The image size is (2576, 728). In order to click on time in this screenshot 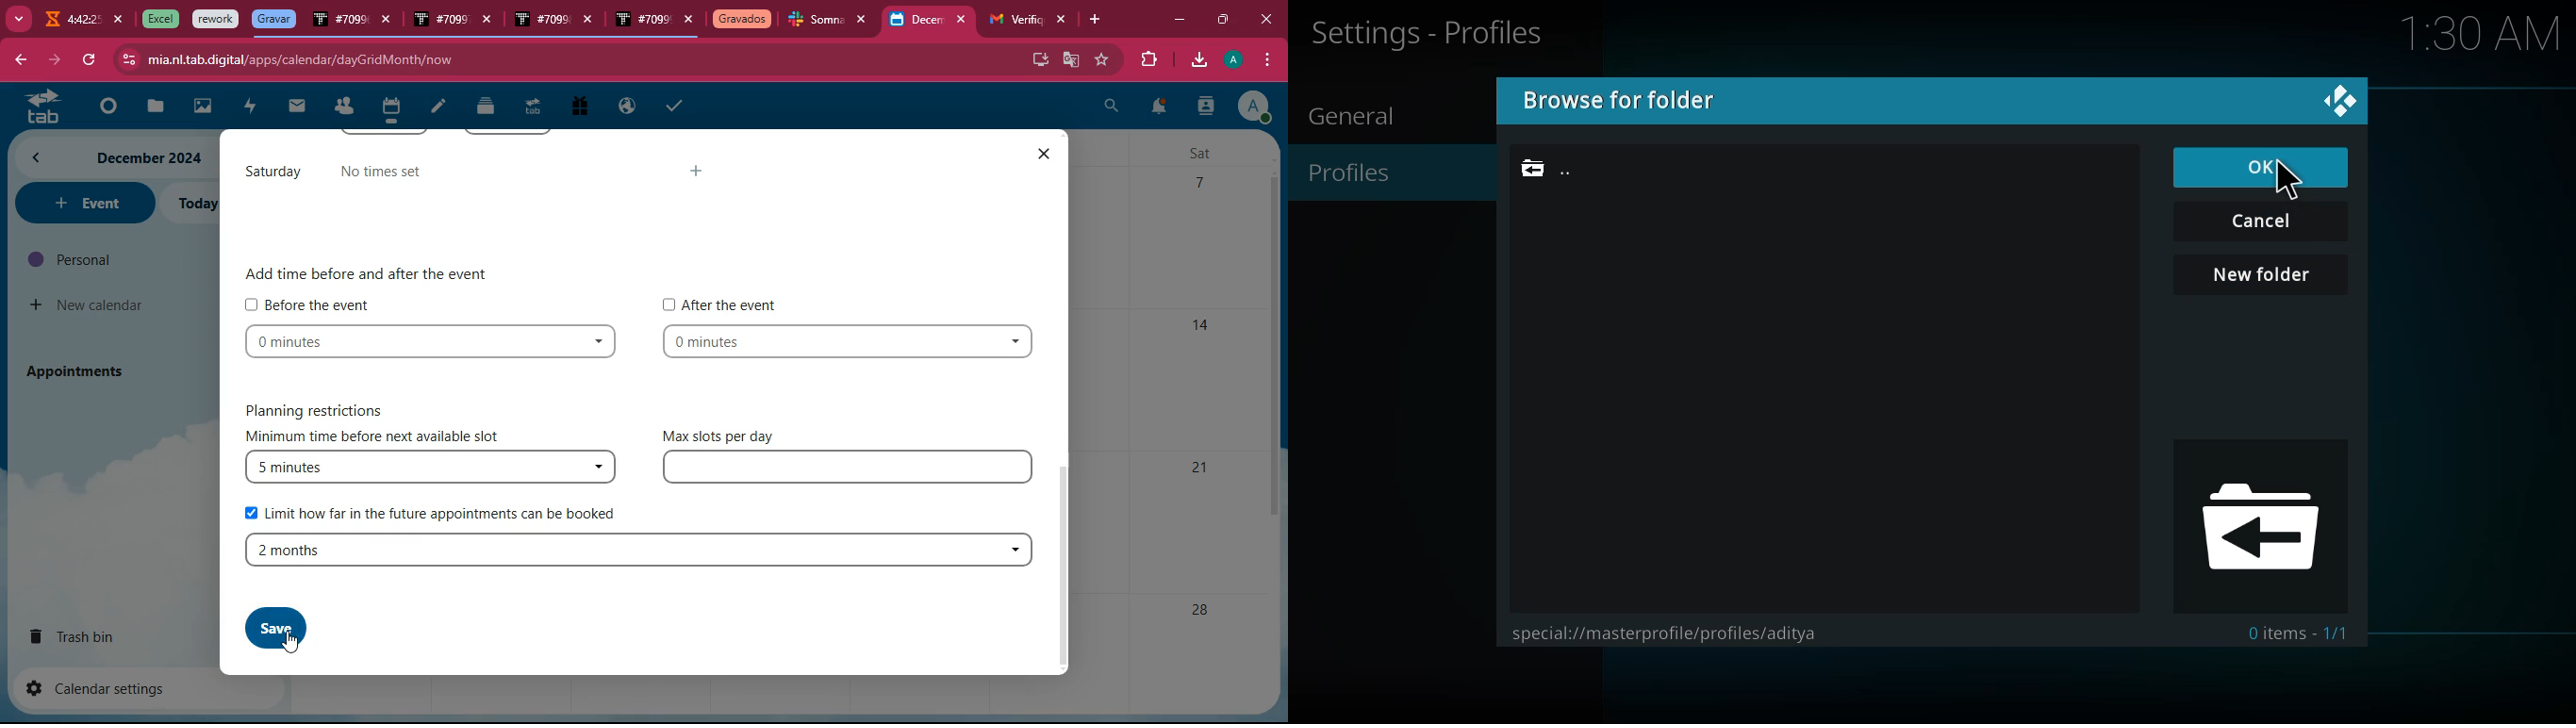, I will do `click(854, 344)`.